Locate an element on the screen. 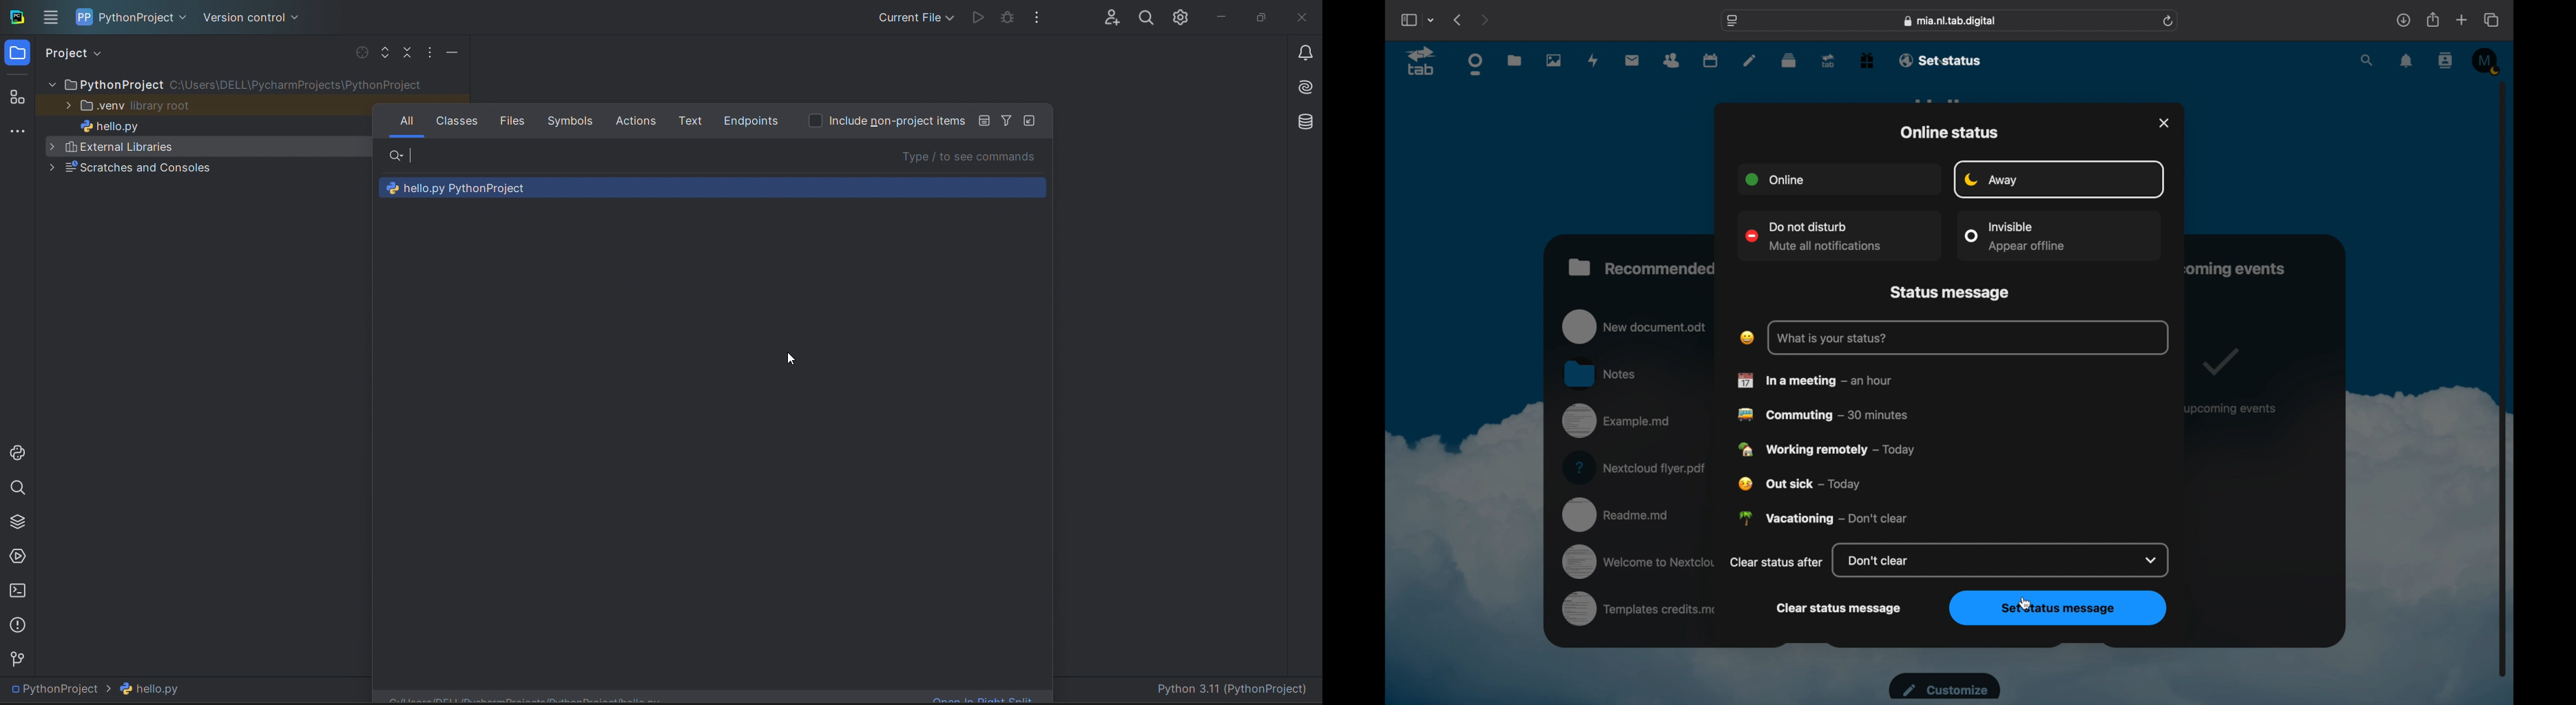 This screenshot has width=2576, height=728. commuting is located at coordinates (1823, 415).